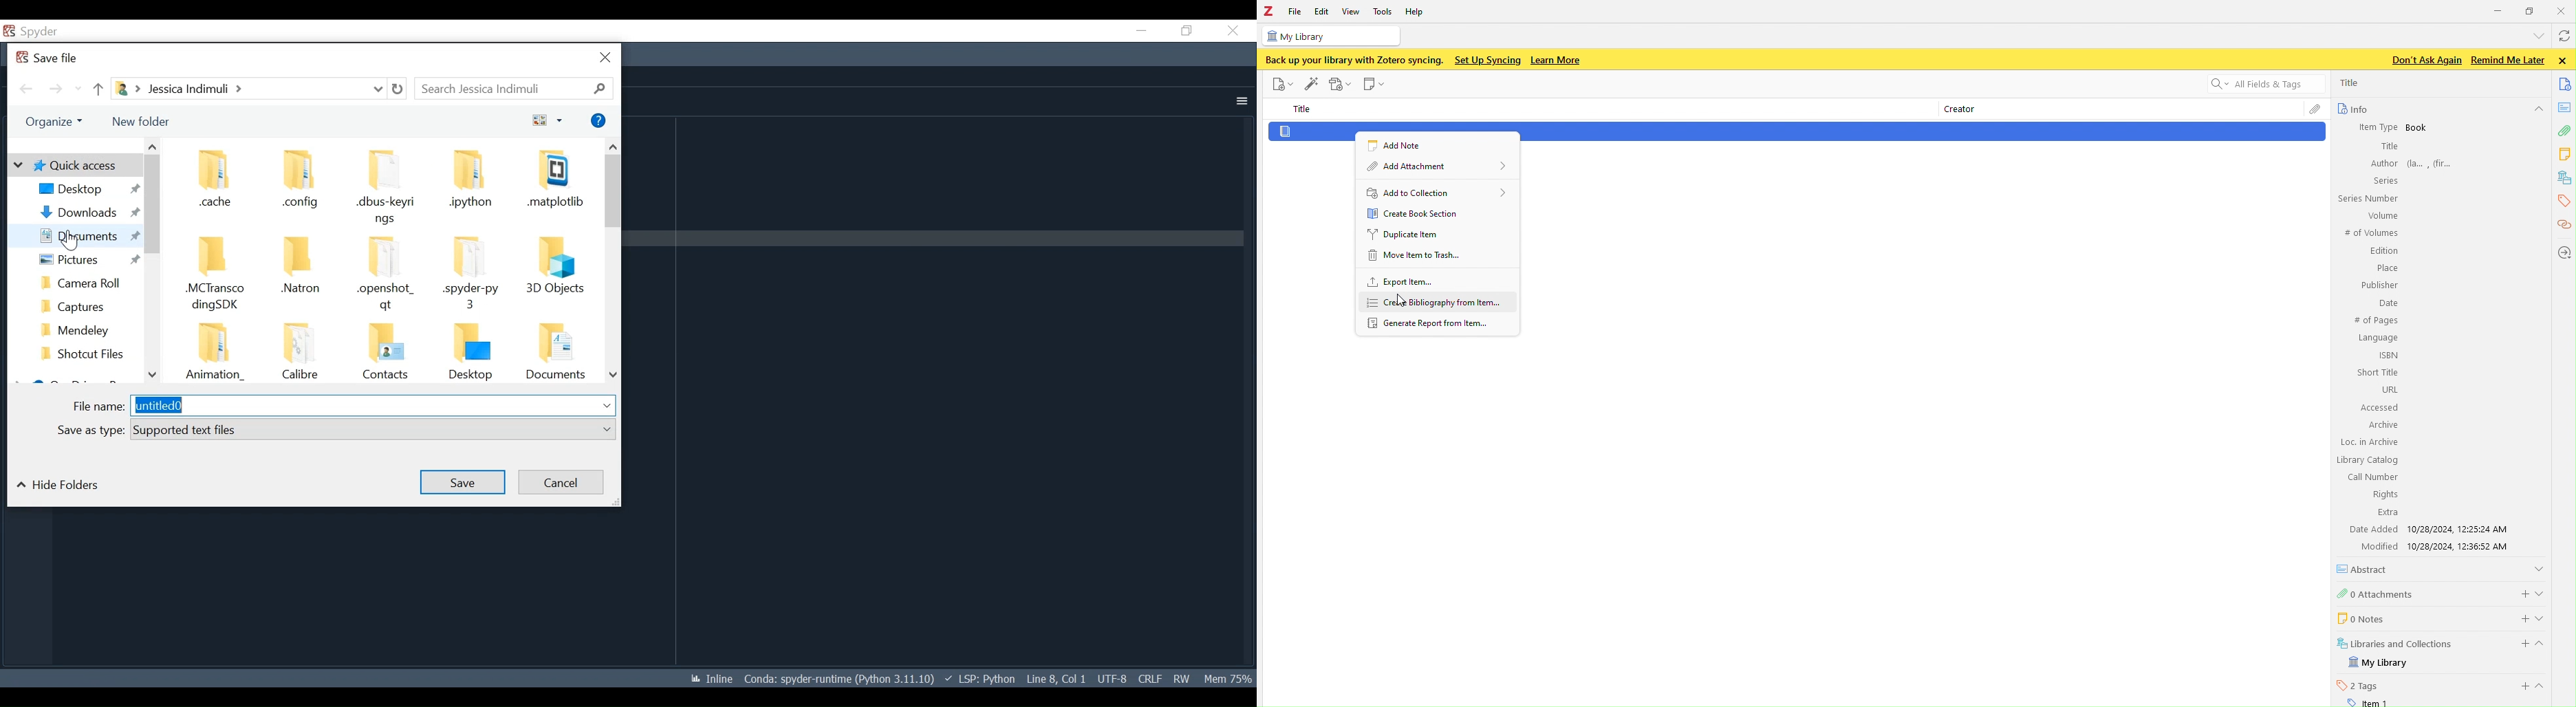  I want to click on Help, so click(1418, 13).